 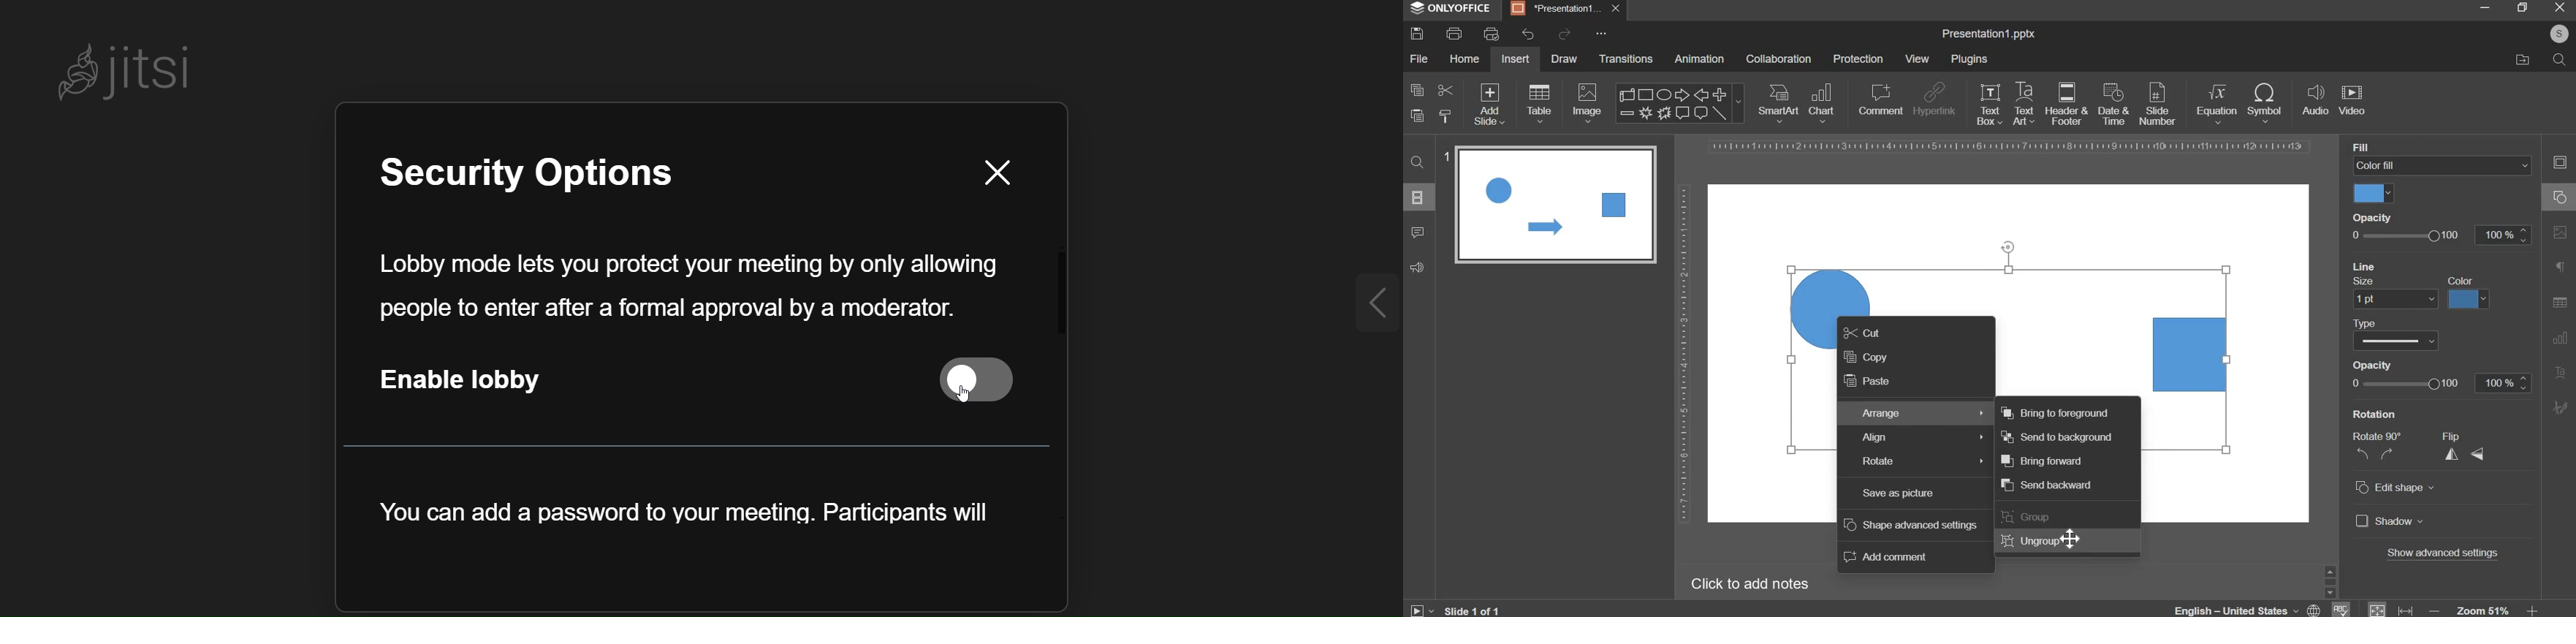 What do you see at coordinates (1823, 102) in the screenshot?
I see `chart` at bounding box center [1823, 102].